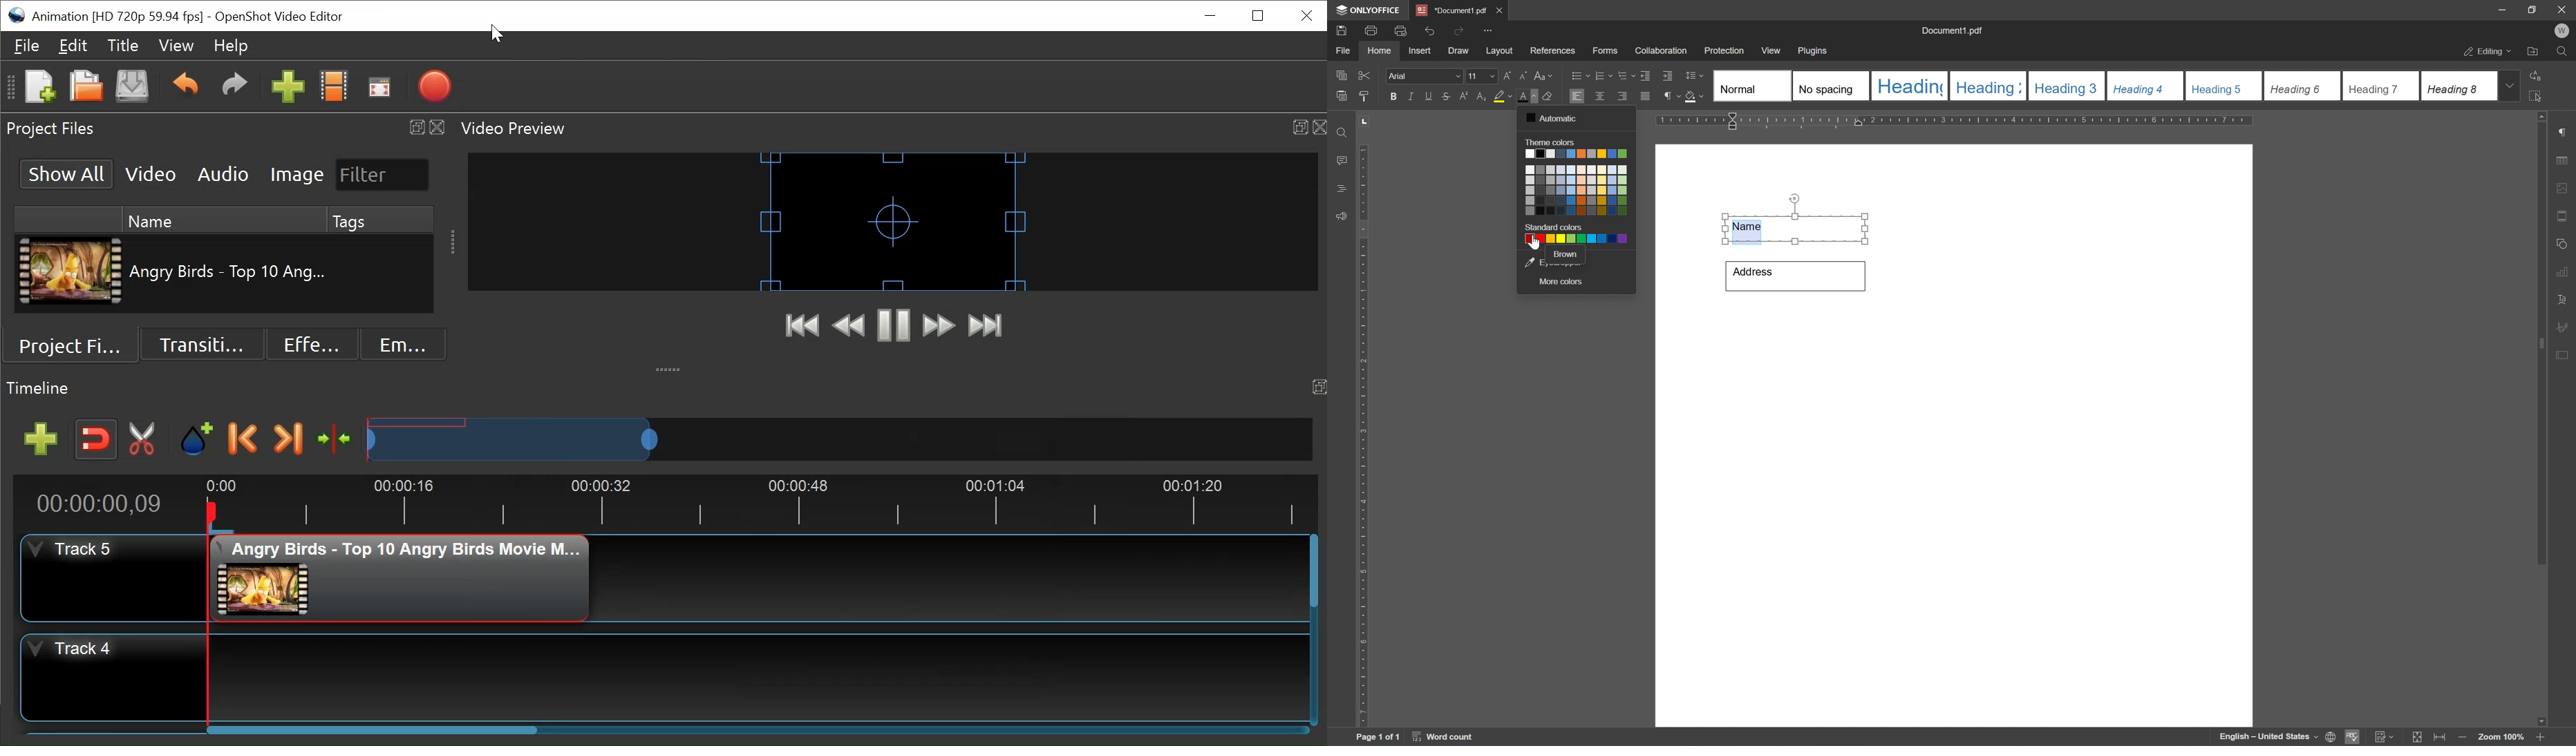 The width and height of the screenshot is (2576, 756). What do you see at coordinates (1260, 15) in the screenshot?
I see `Restore` at bounding box center [1260, 15].